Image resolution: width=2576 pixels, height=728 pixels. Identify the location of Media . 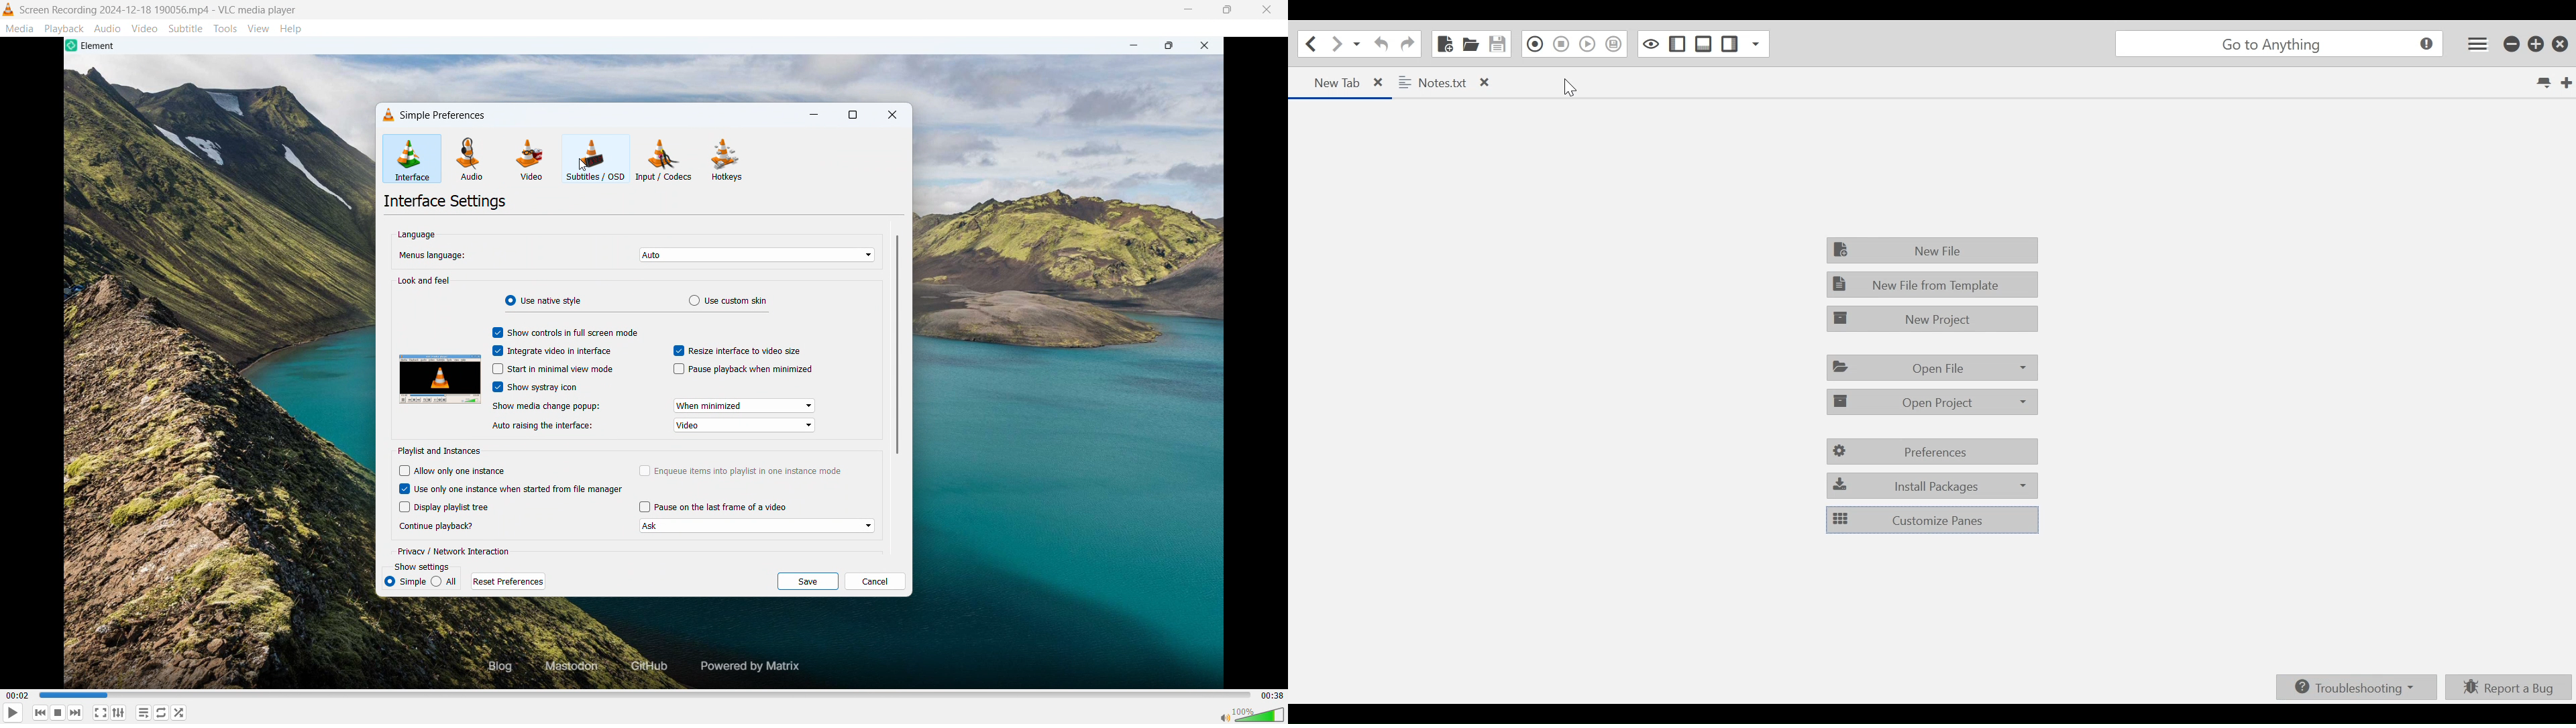
(19, 29).